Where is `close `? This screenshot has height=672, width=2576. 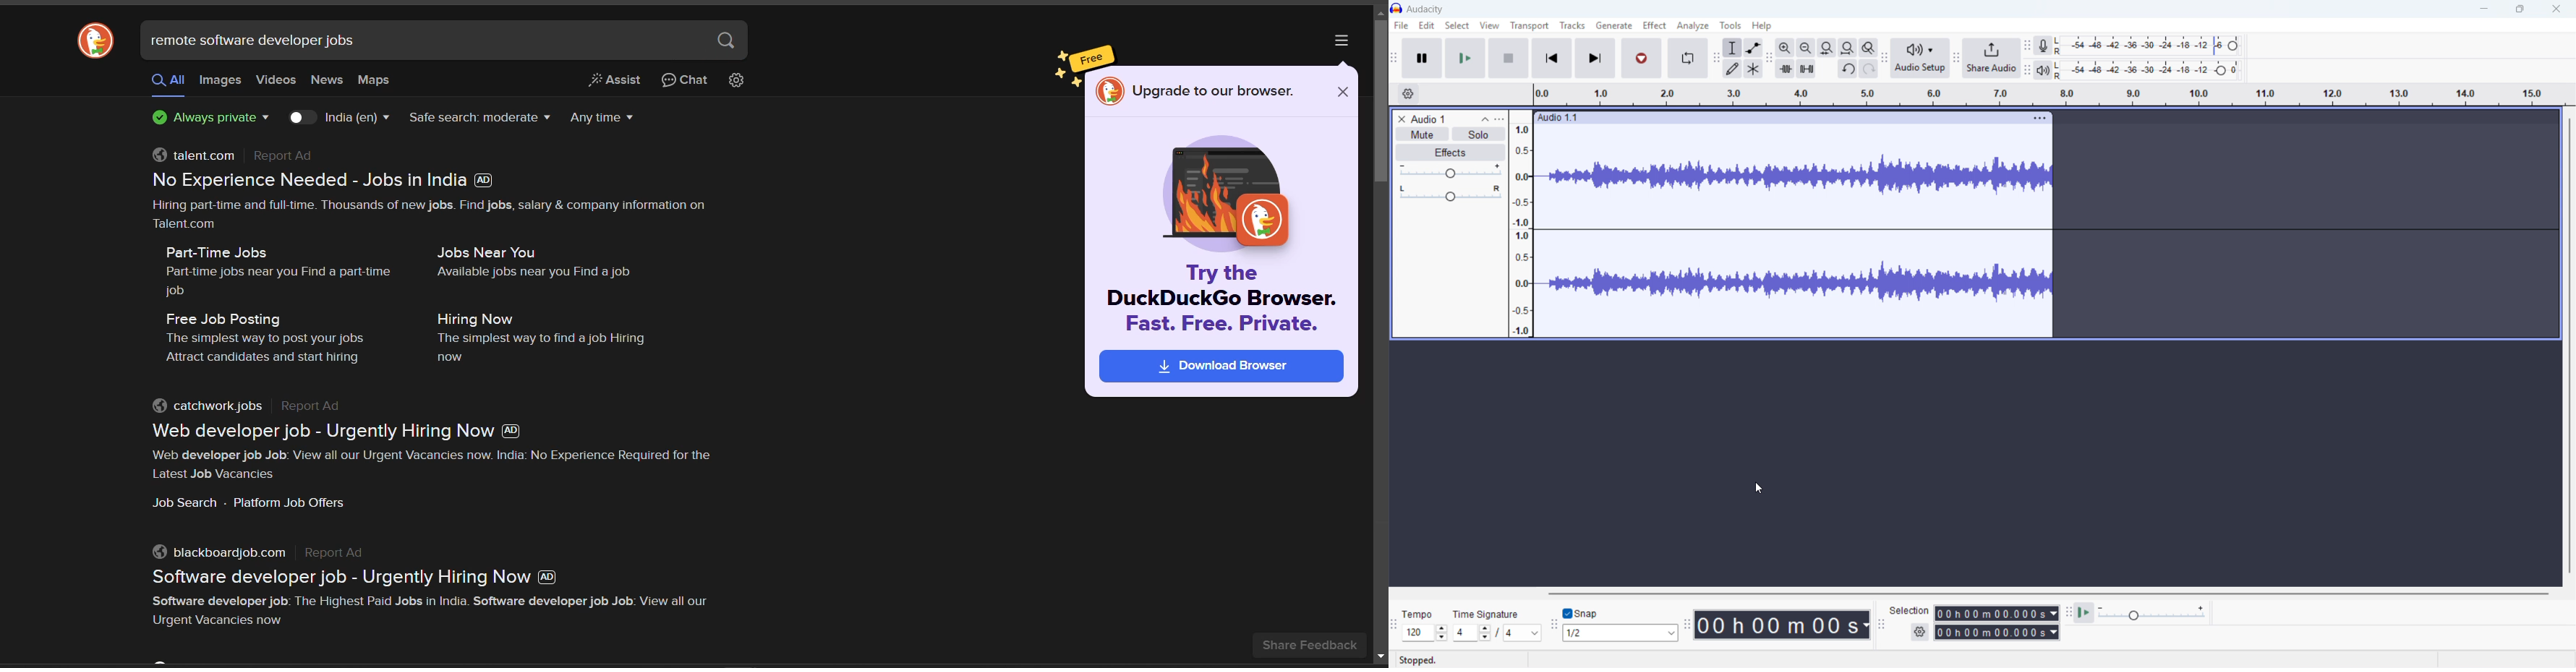 close  is located at coordinates (2557, 9).